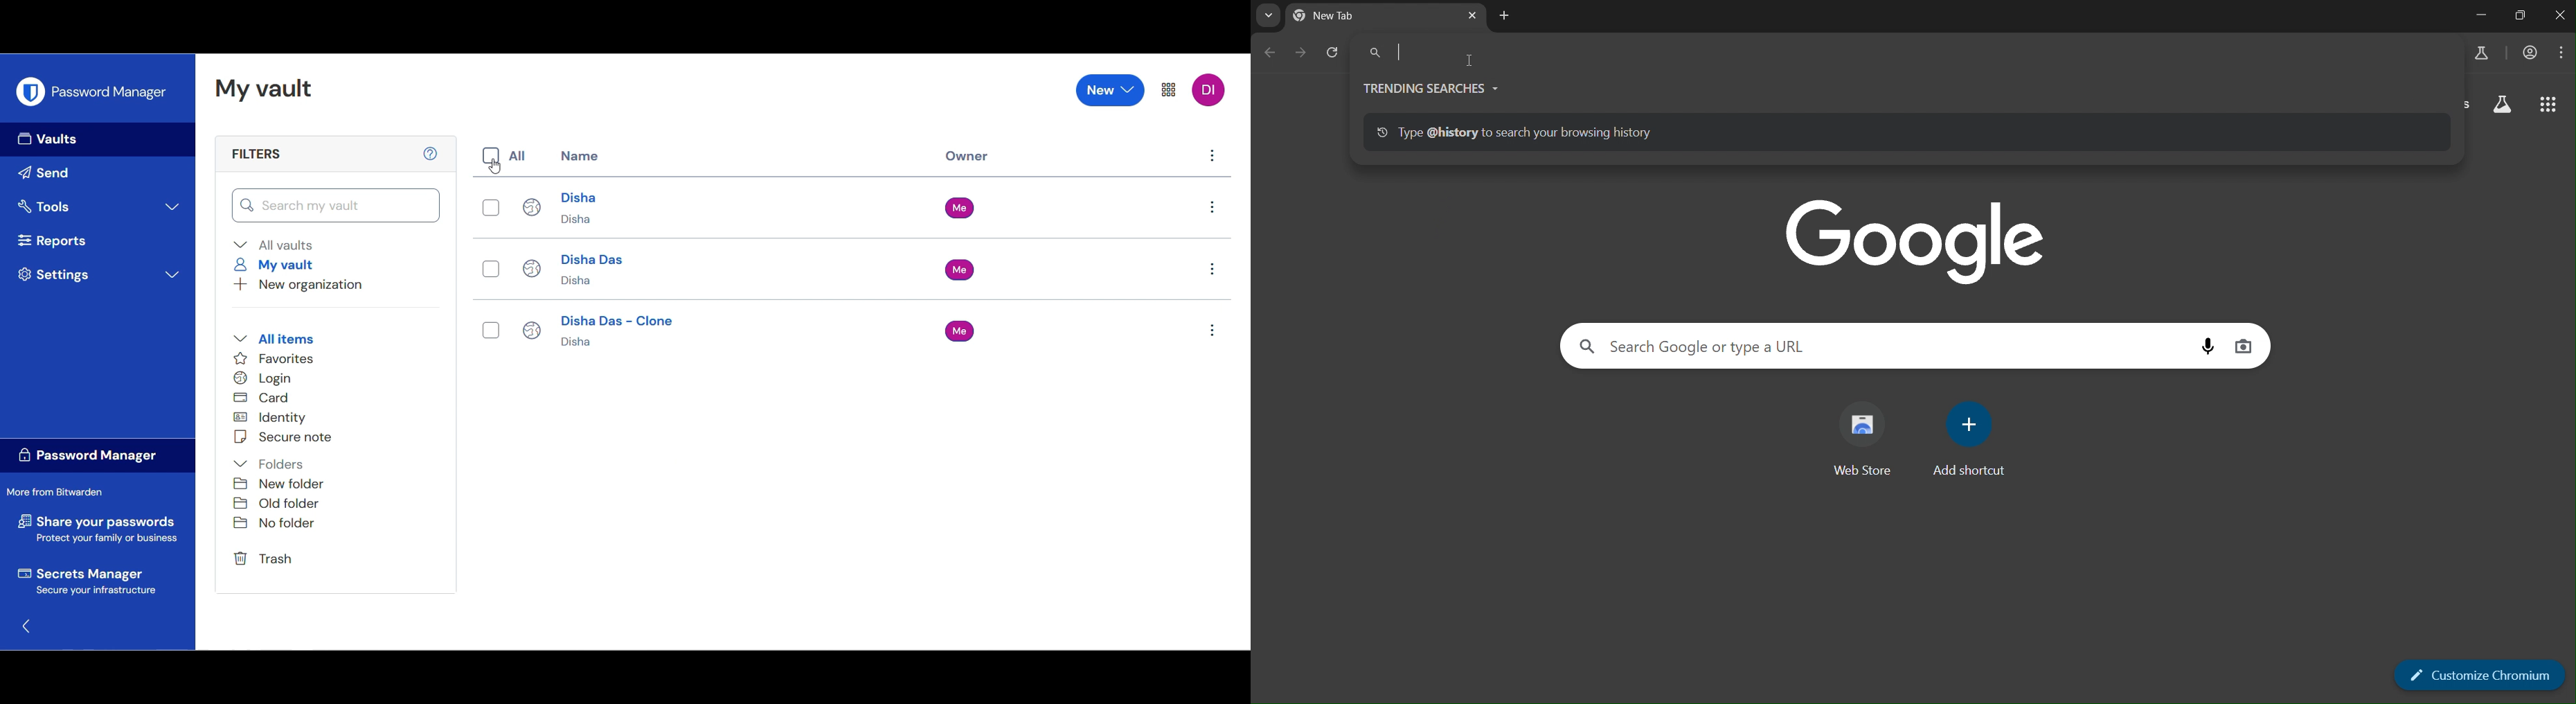  Describe the element at coordinates (960, 330) in the screenshot. I see `Me` at that location.